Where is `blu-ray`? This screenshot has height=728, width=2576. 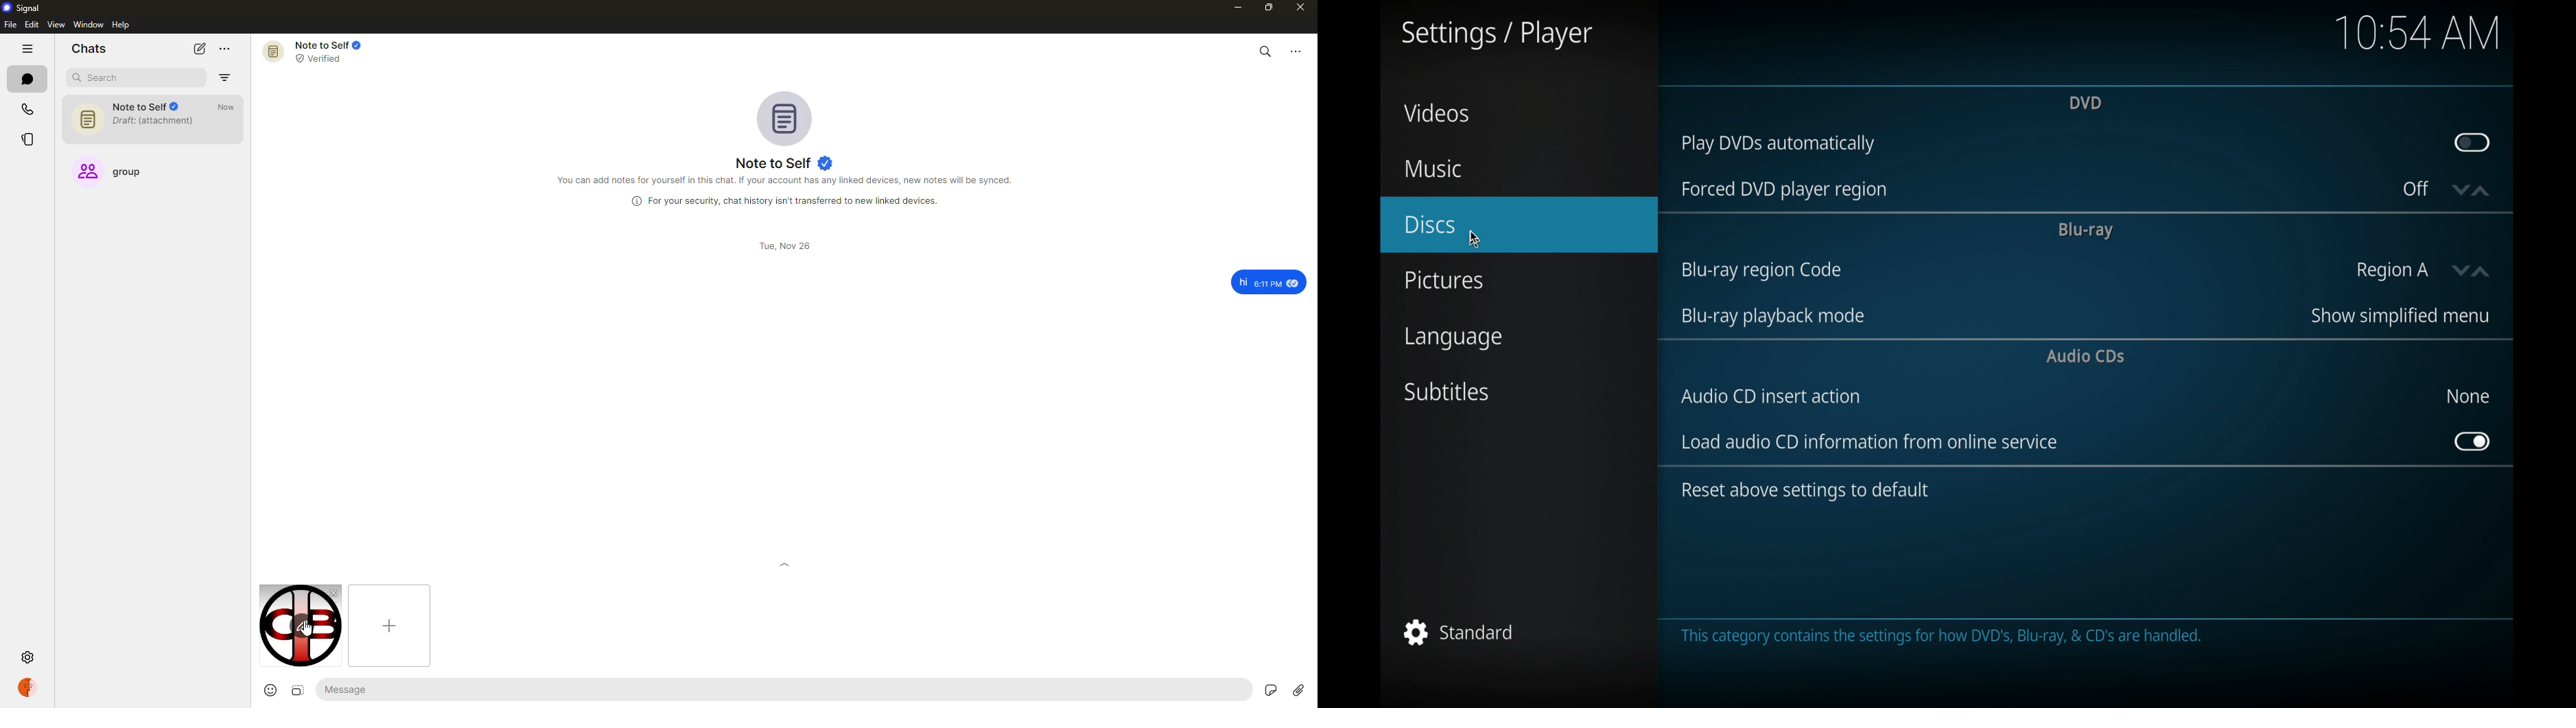 blu-ray is located at coordinates (2085, 230).